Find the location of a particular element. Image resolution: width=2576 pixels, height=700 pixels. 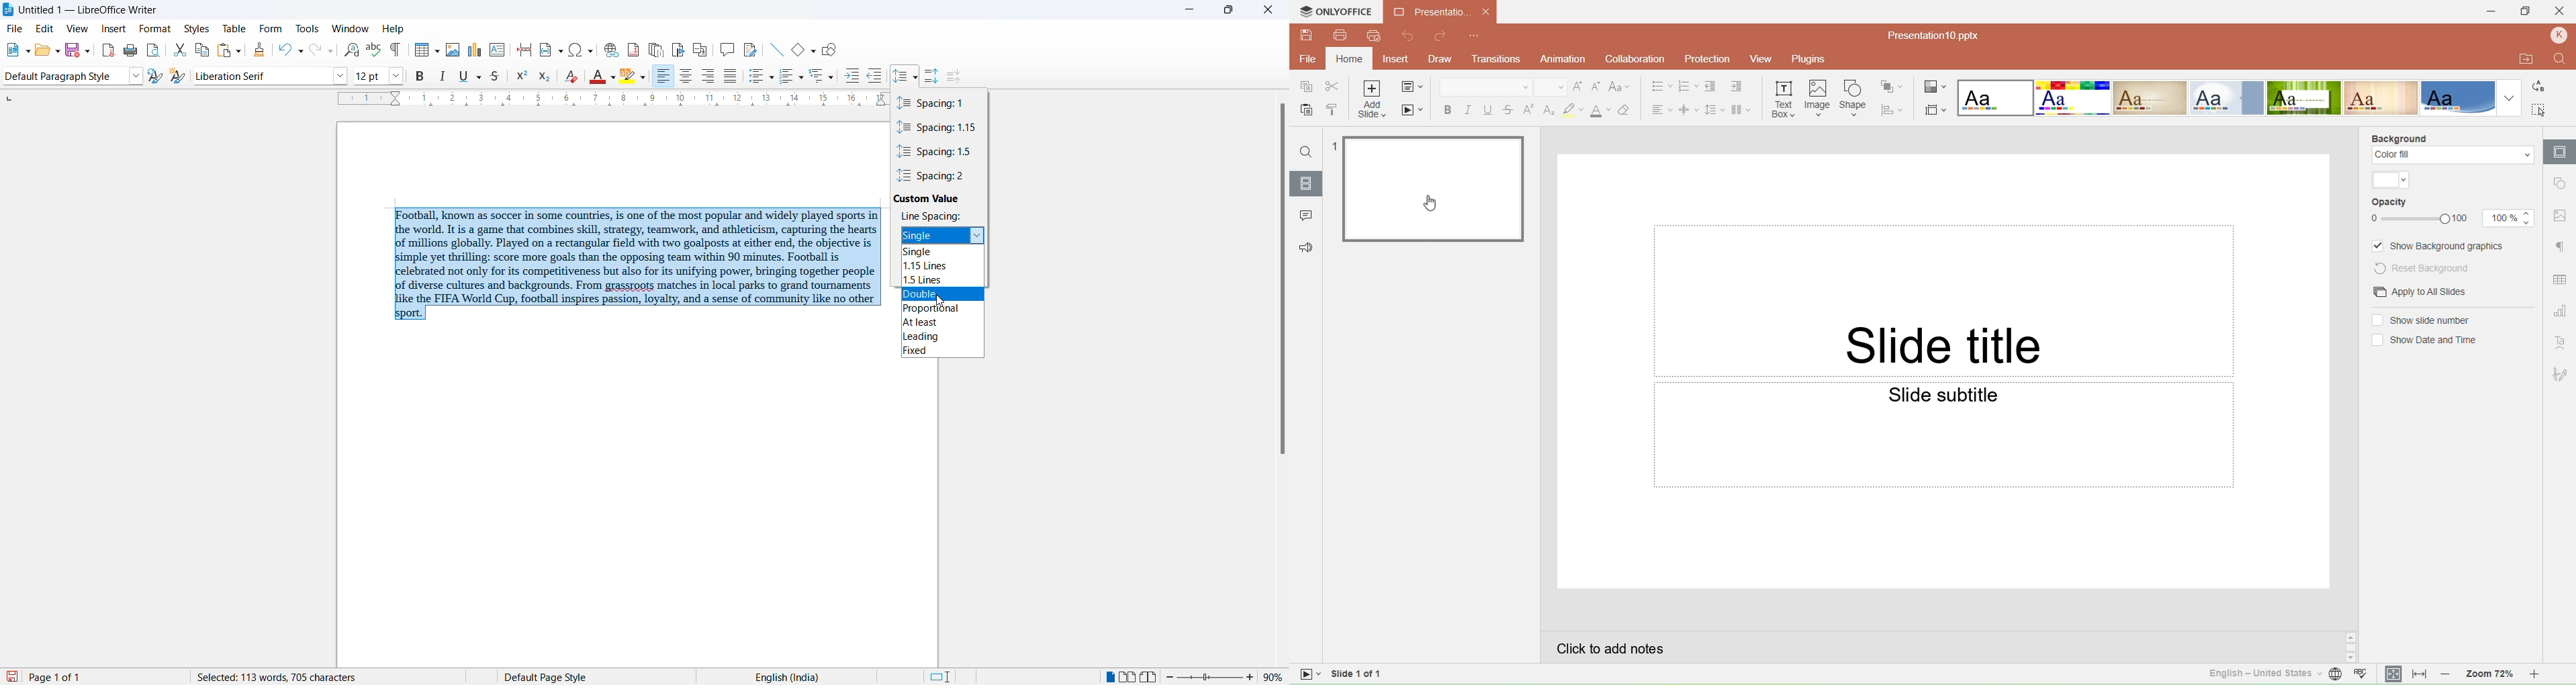

basic shapes is located at coordinates (795, 51).